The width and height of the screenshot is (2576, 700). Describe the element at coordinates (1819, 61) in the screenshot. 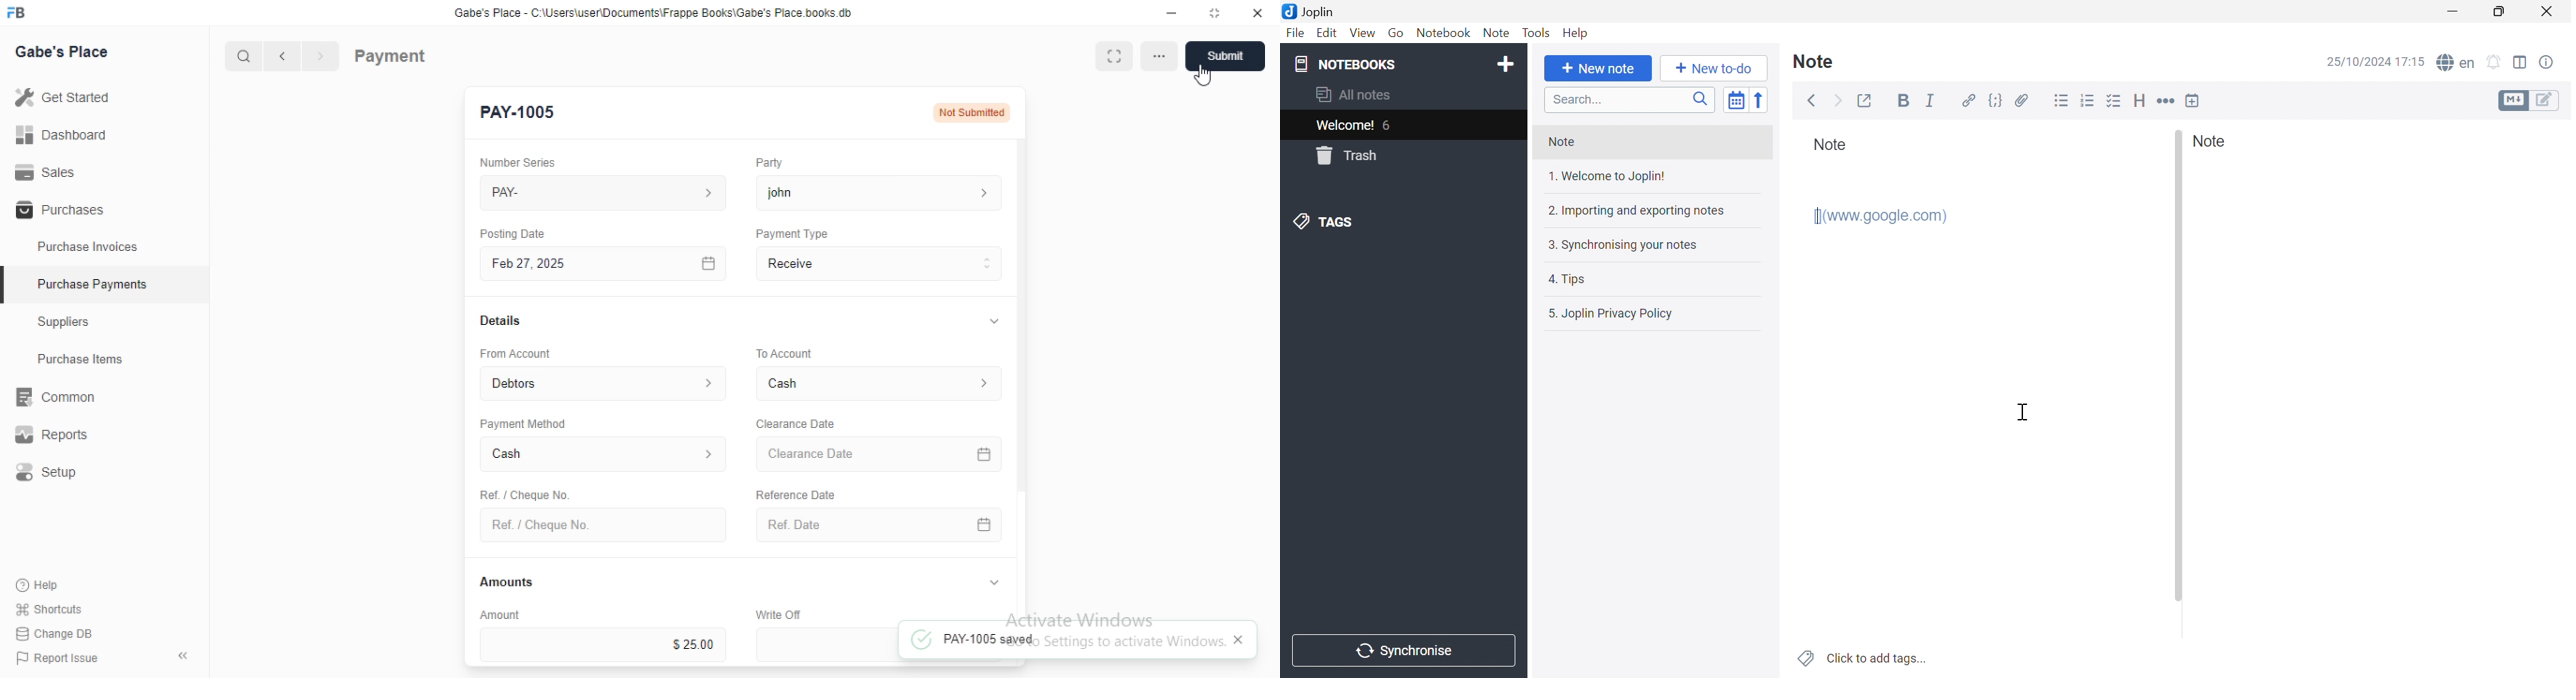

I see `Note` at that location.